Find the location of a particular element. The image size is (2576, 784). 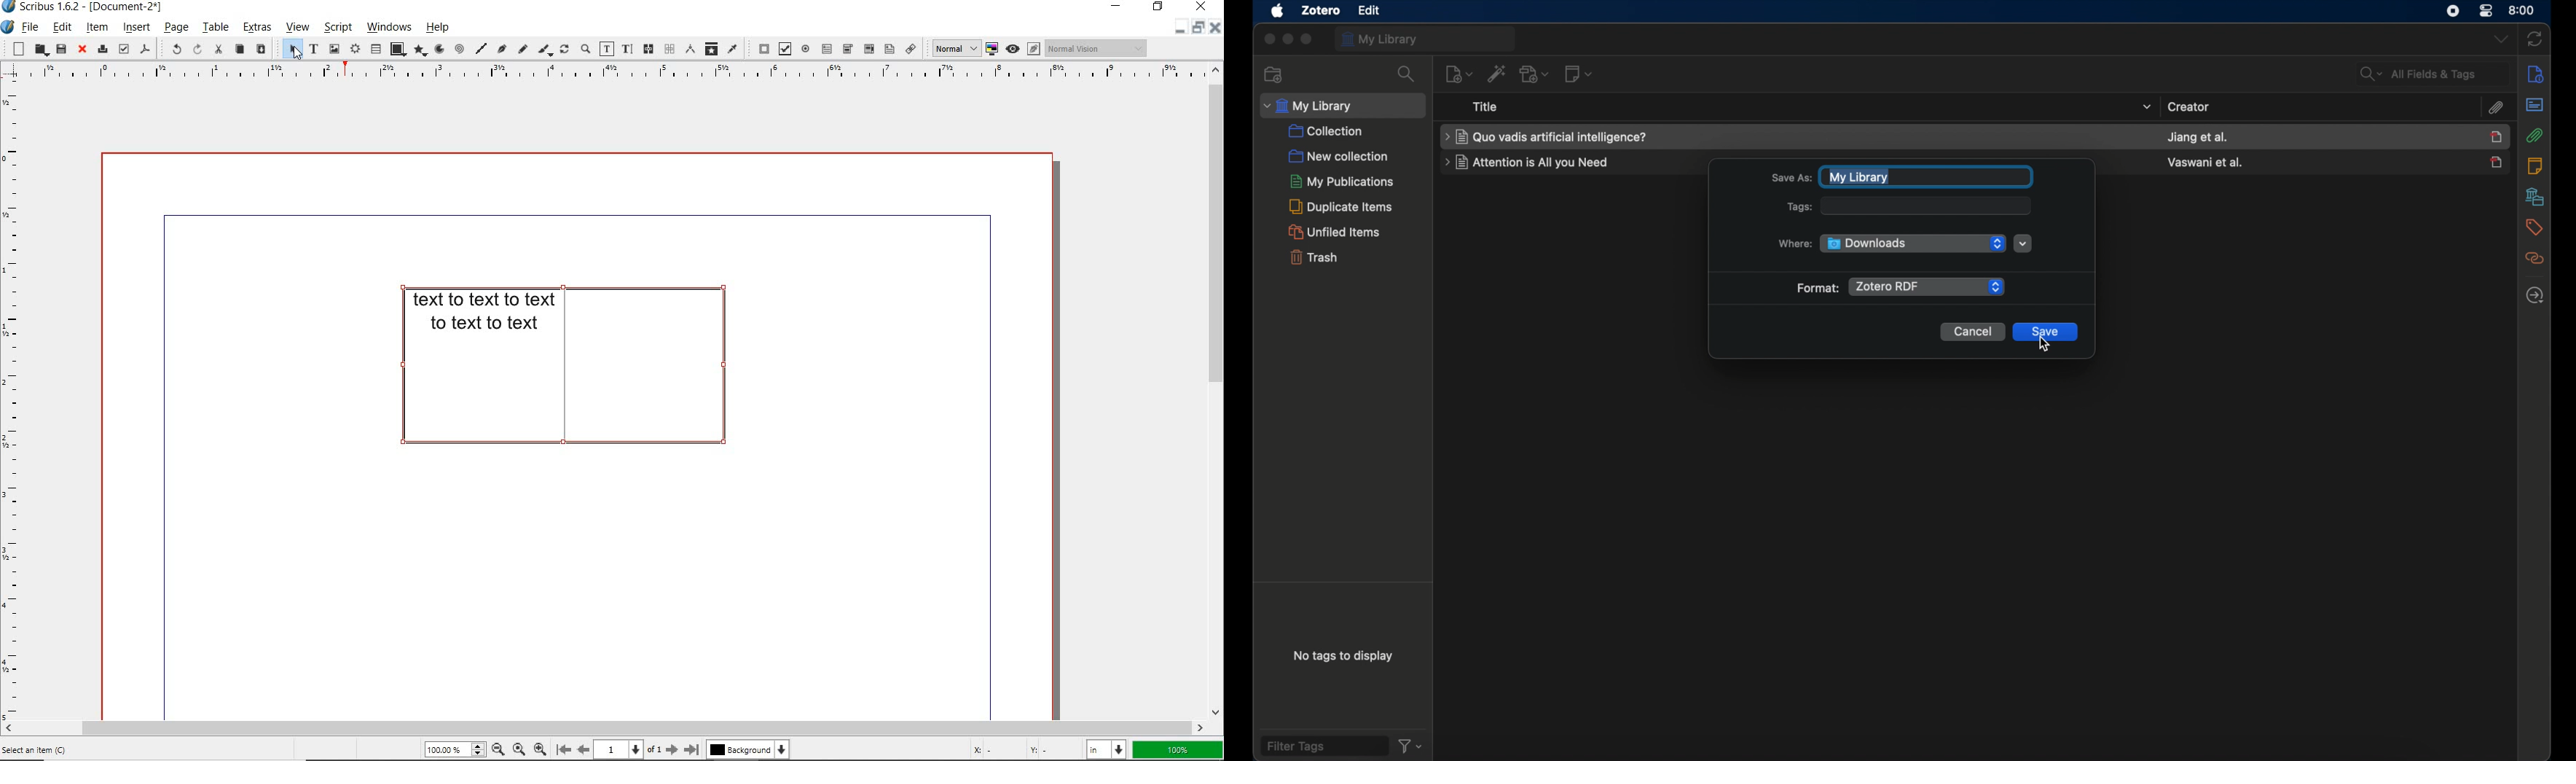

trash is located at coordinates (1313, 256).